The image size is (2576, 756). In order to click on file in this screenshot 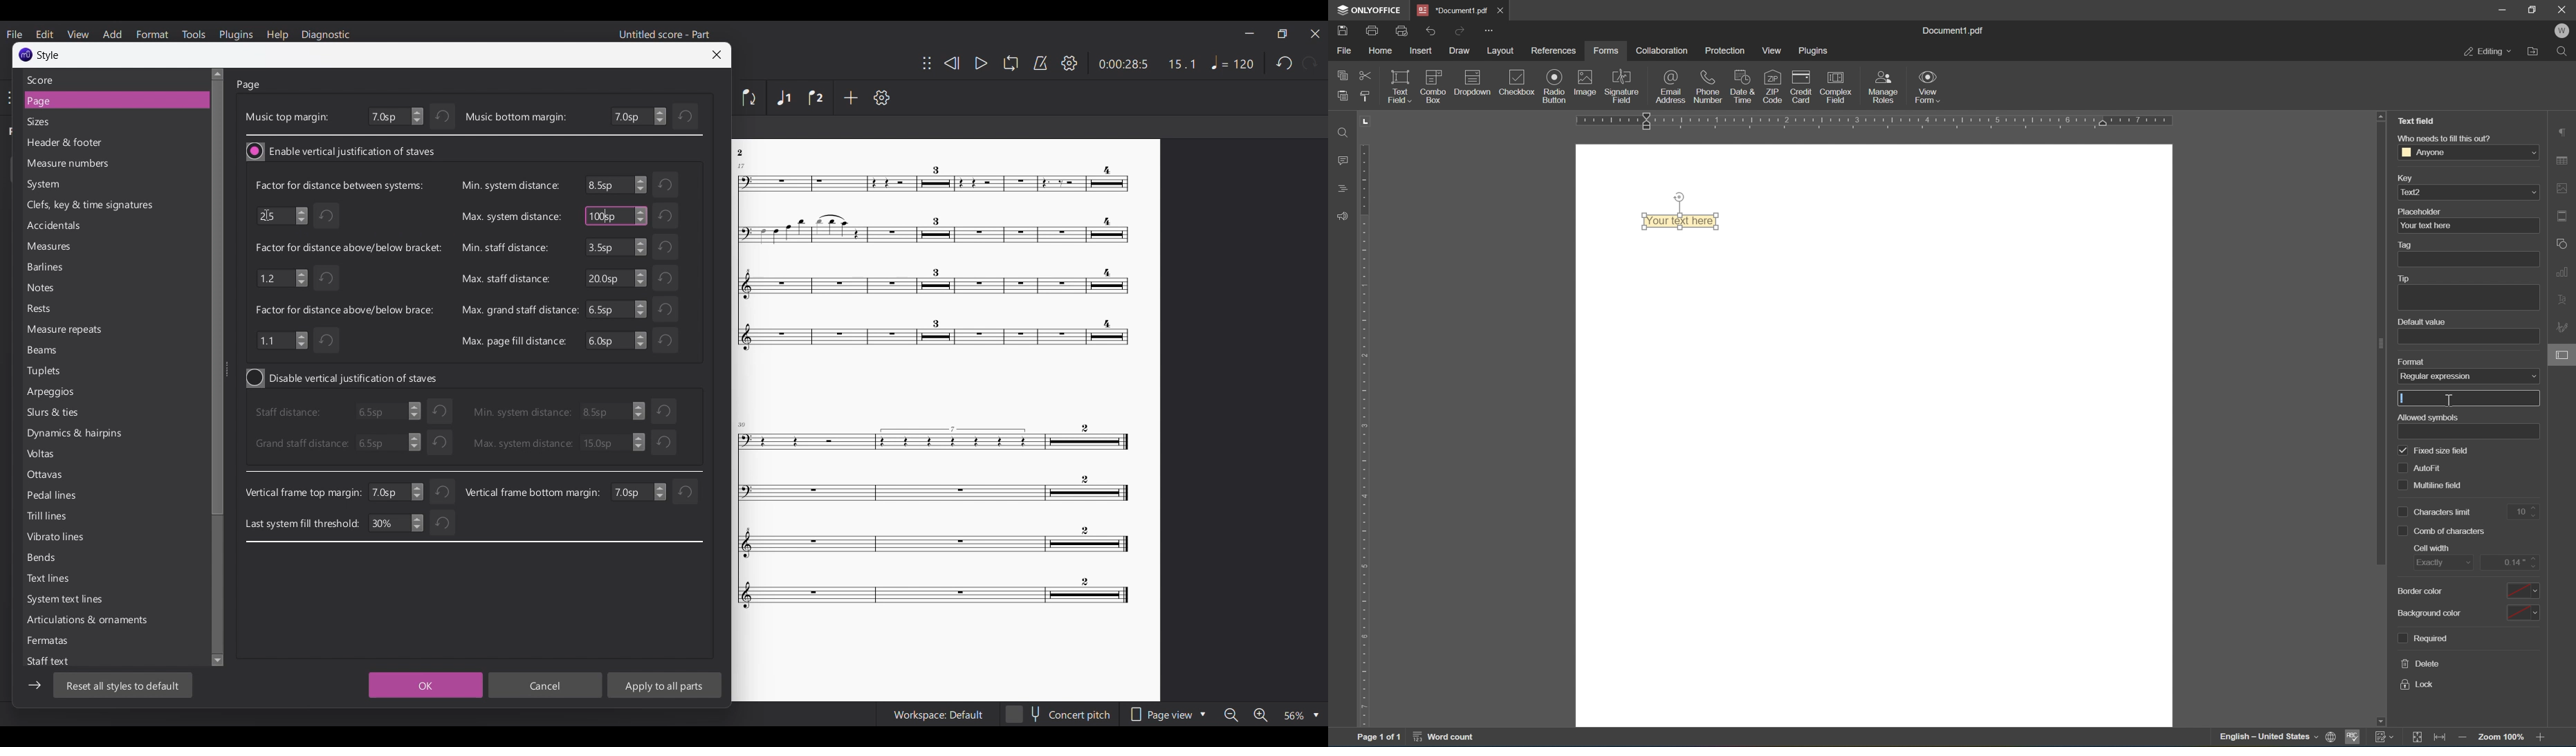, I will do `click(1341, 50)`.